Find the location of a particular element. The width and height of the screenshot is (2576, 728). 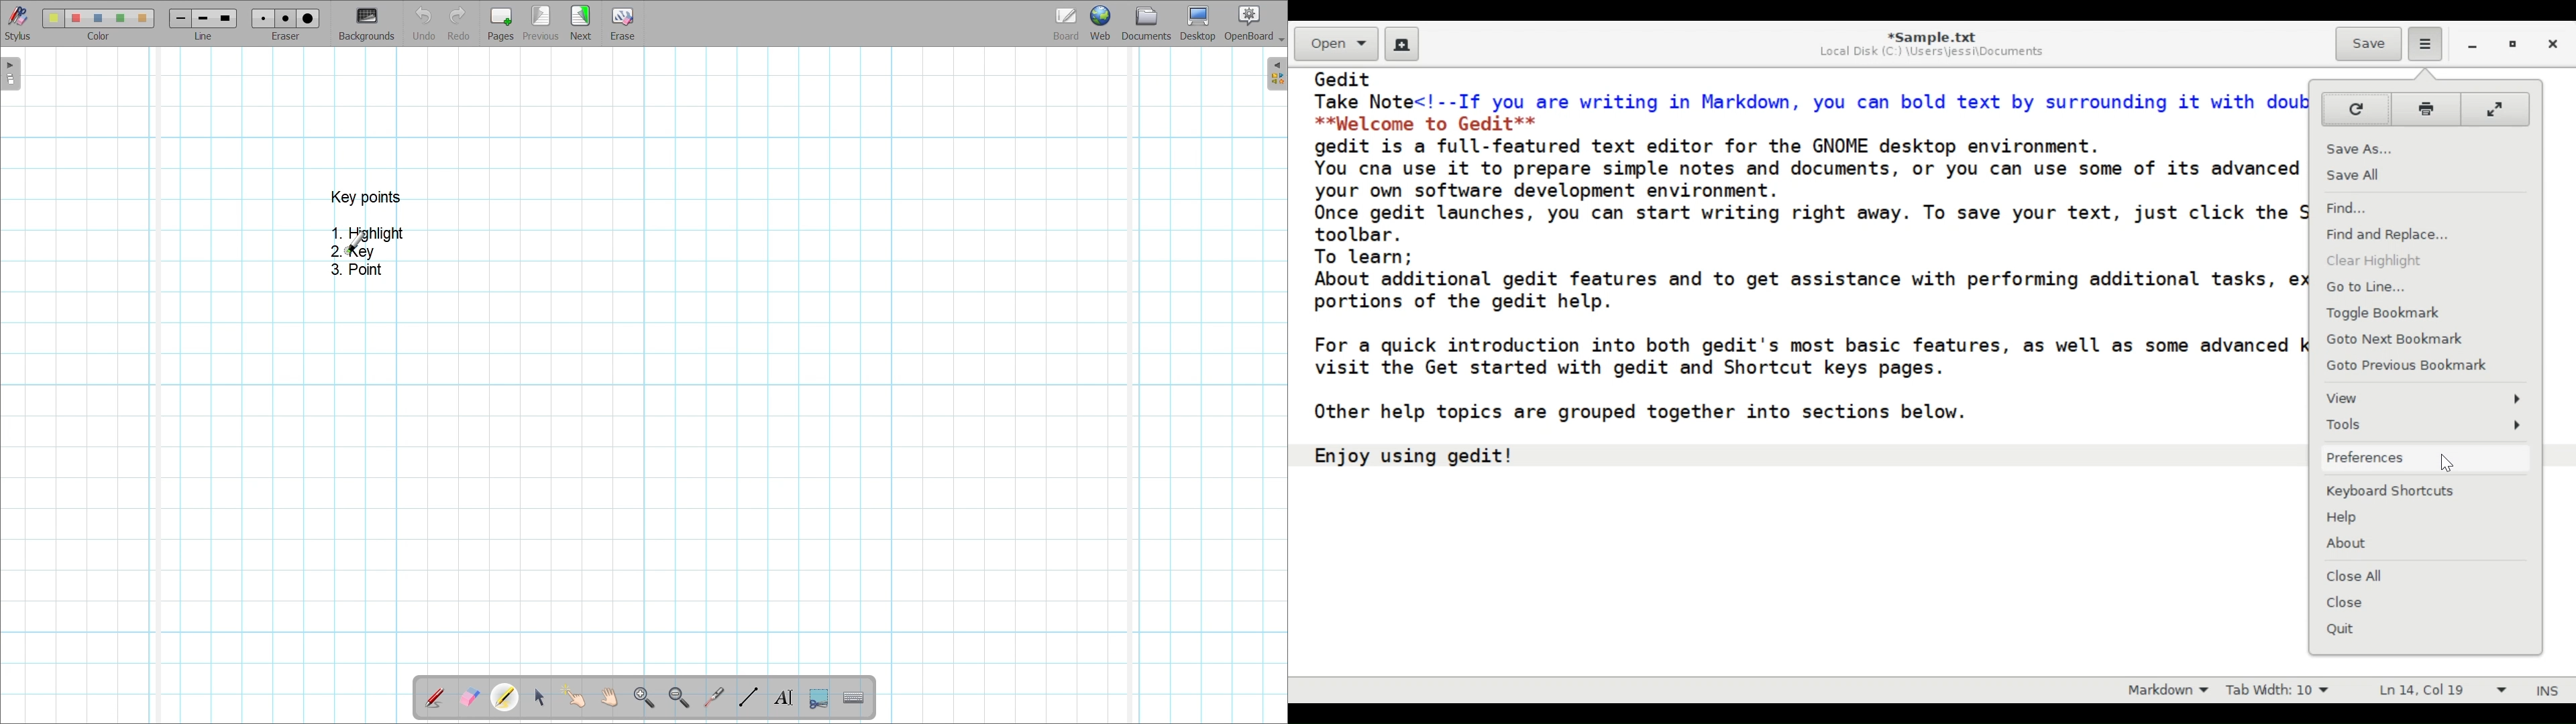

key points is located at coordinates (366, 196).